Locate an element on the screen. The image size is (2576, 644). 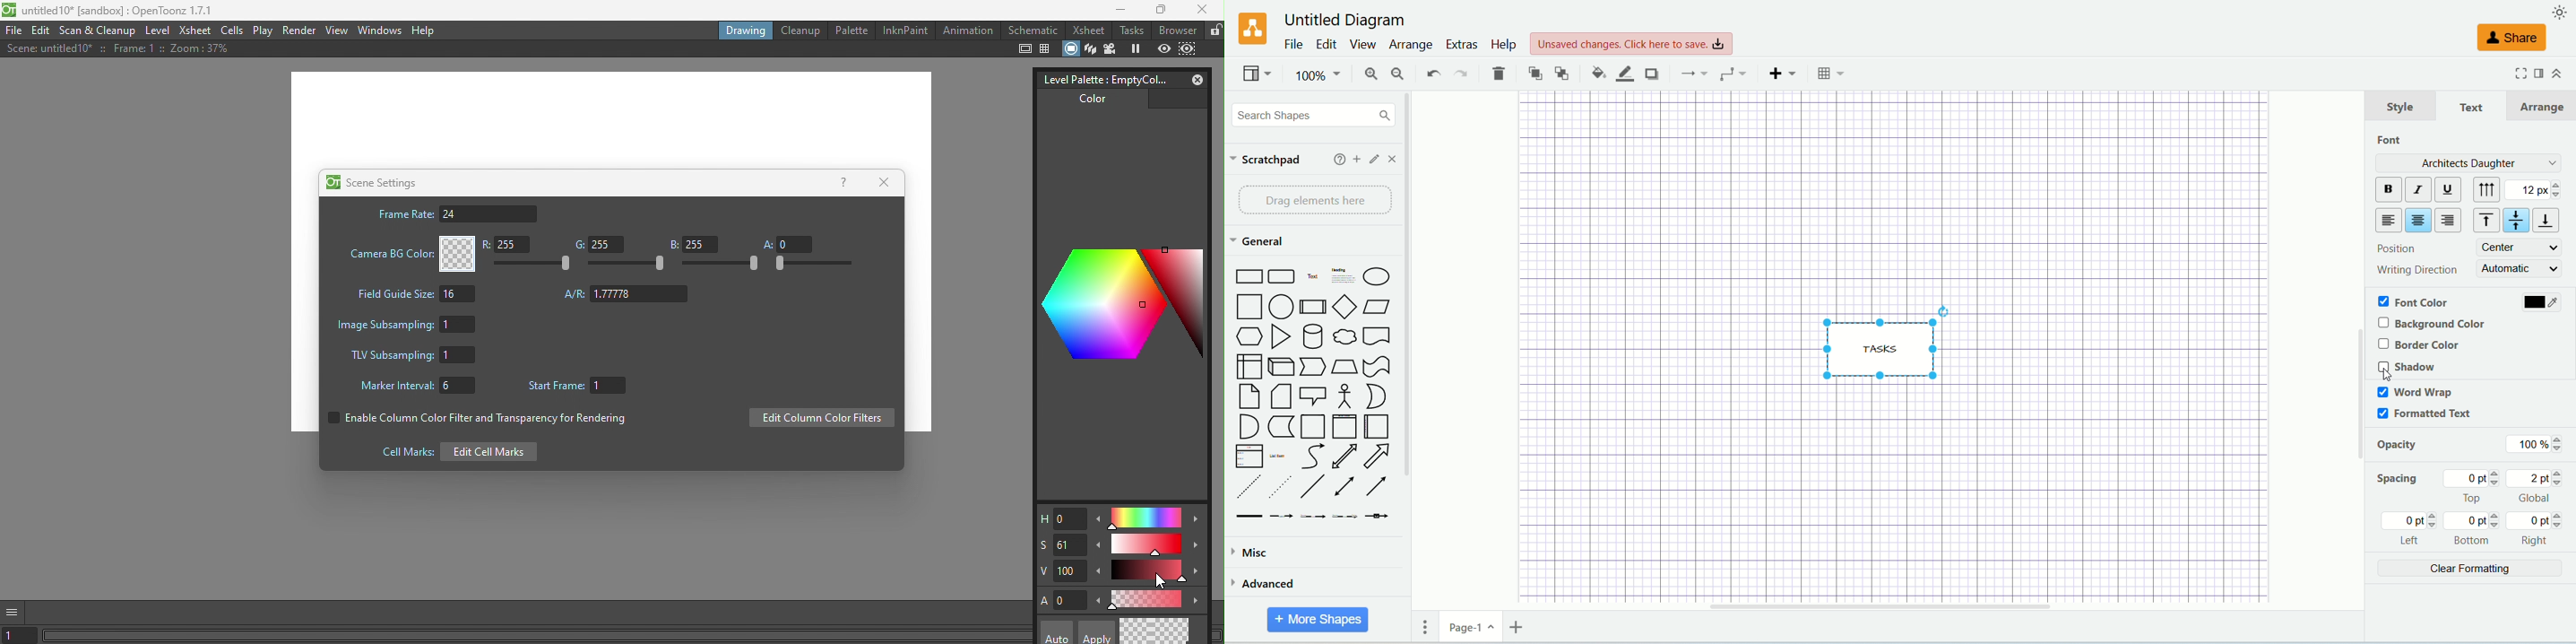
right is located at coordinates (2537, 529).